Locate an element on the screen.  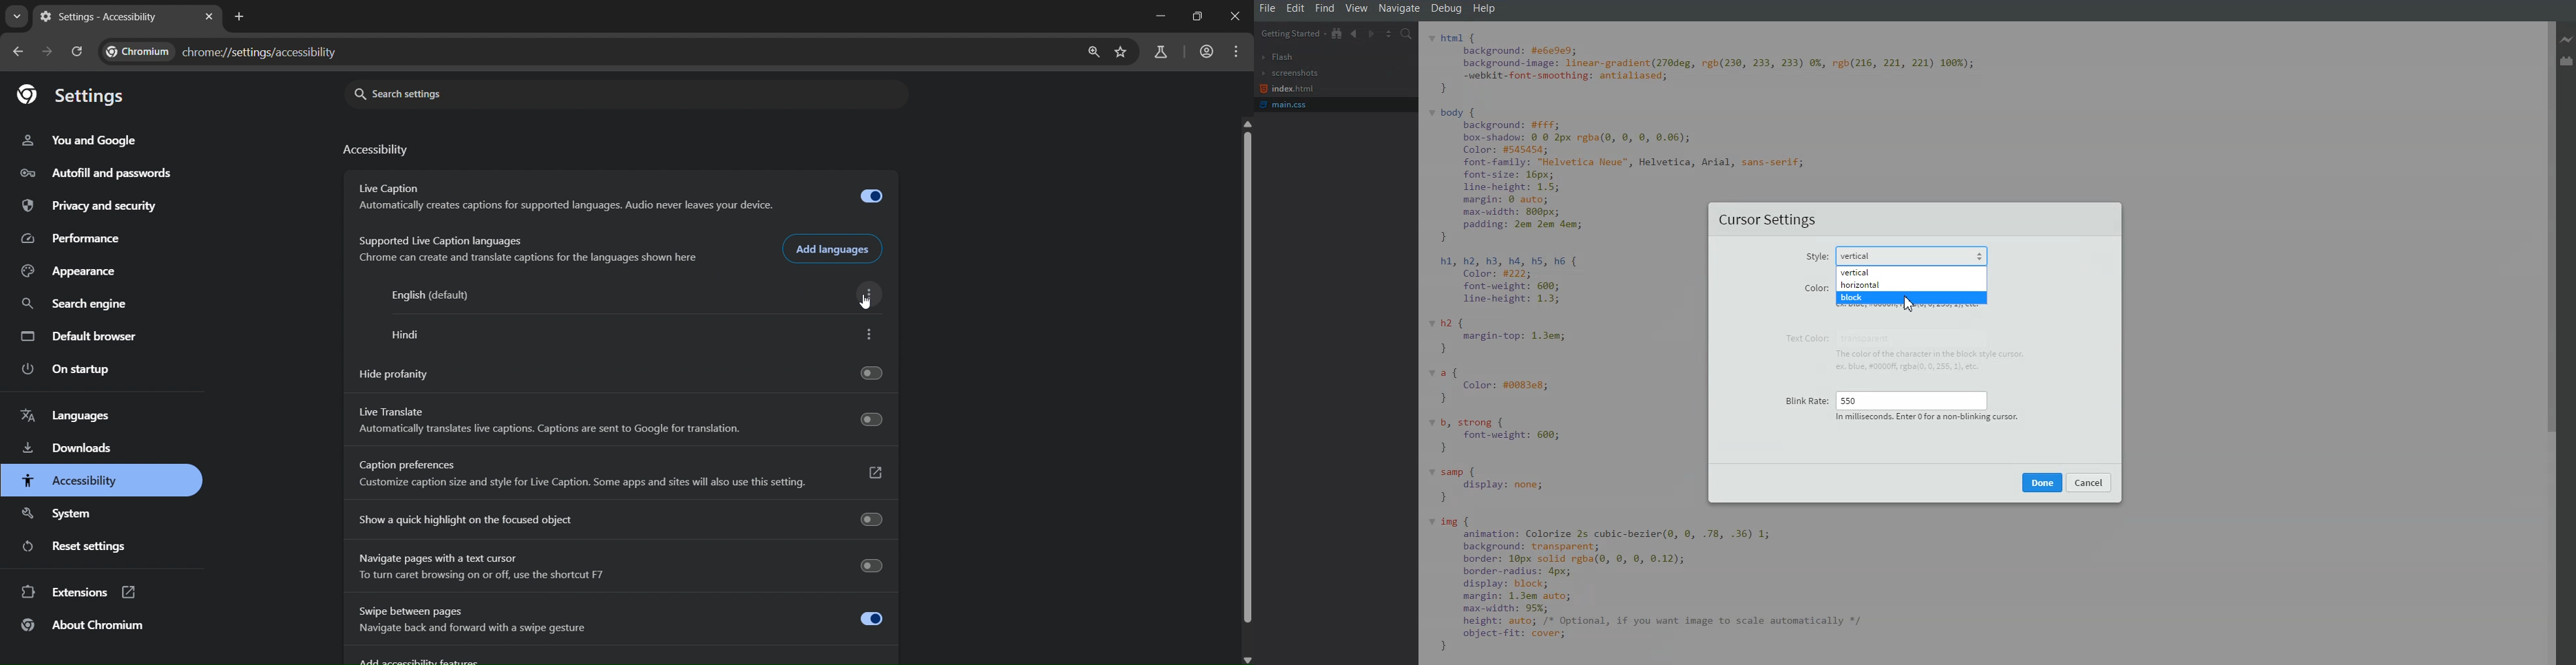
languages is located at coordinates (67, 415).